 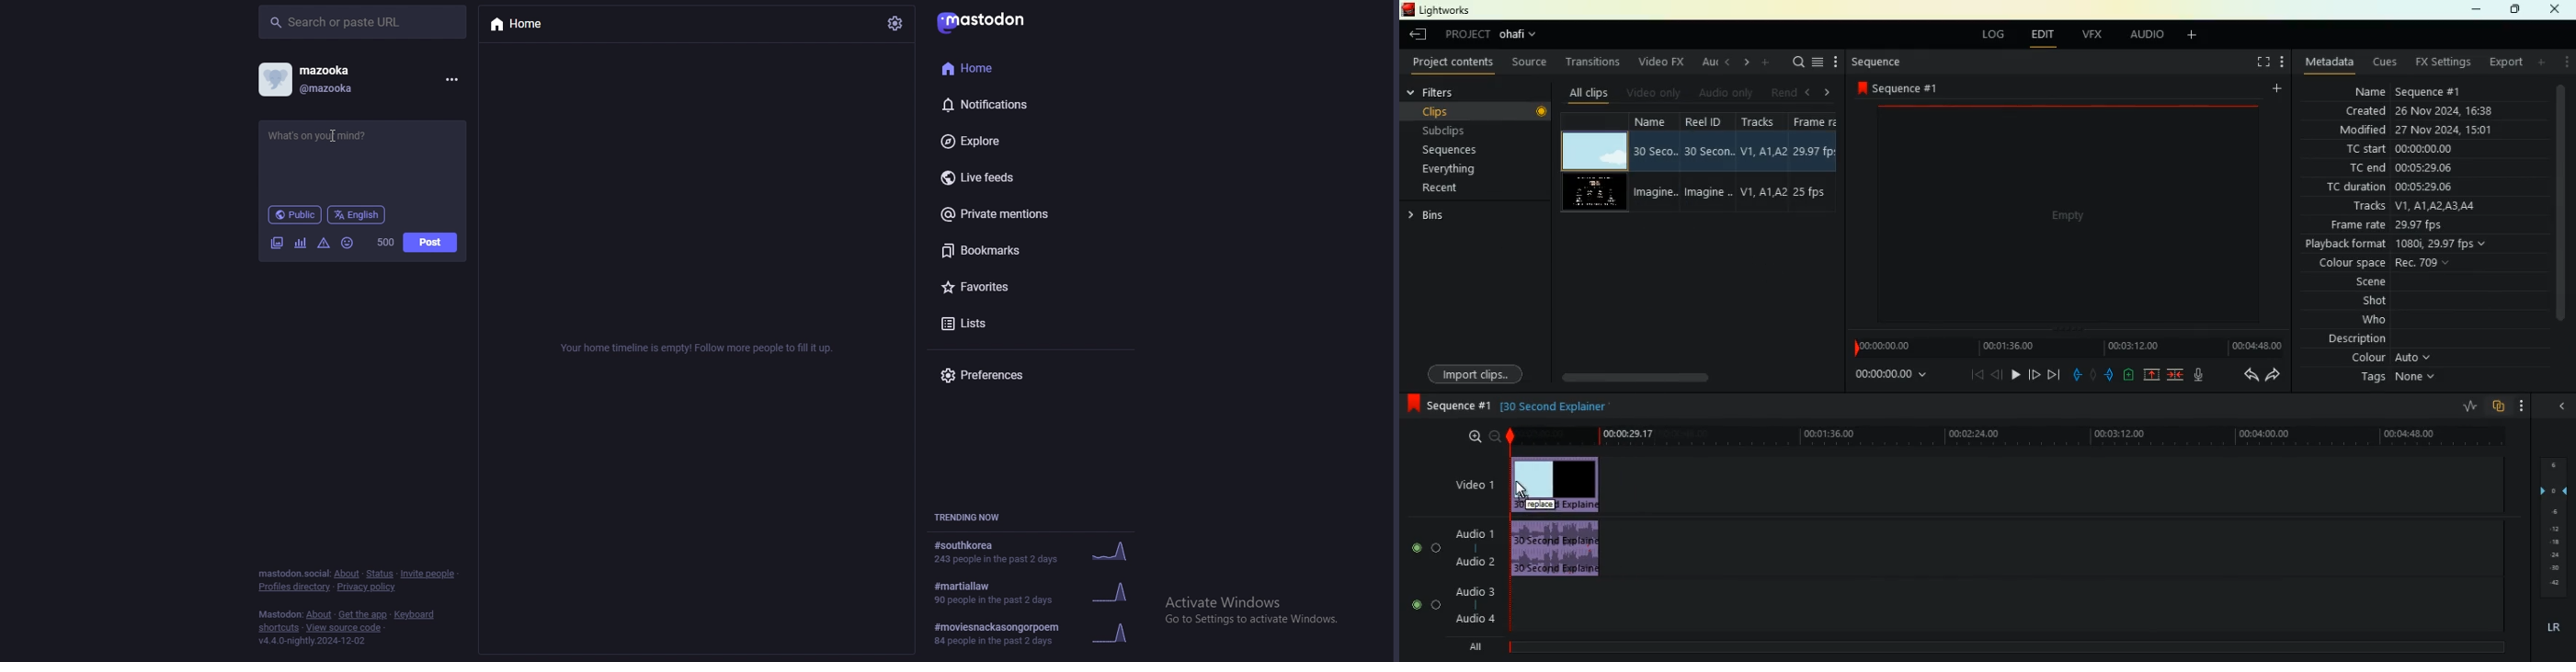 I want to click on forward, so click(x=2274, y=377).